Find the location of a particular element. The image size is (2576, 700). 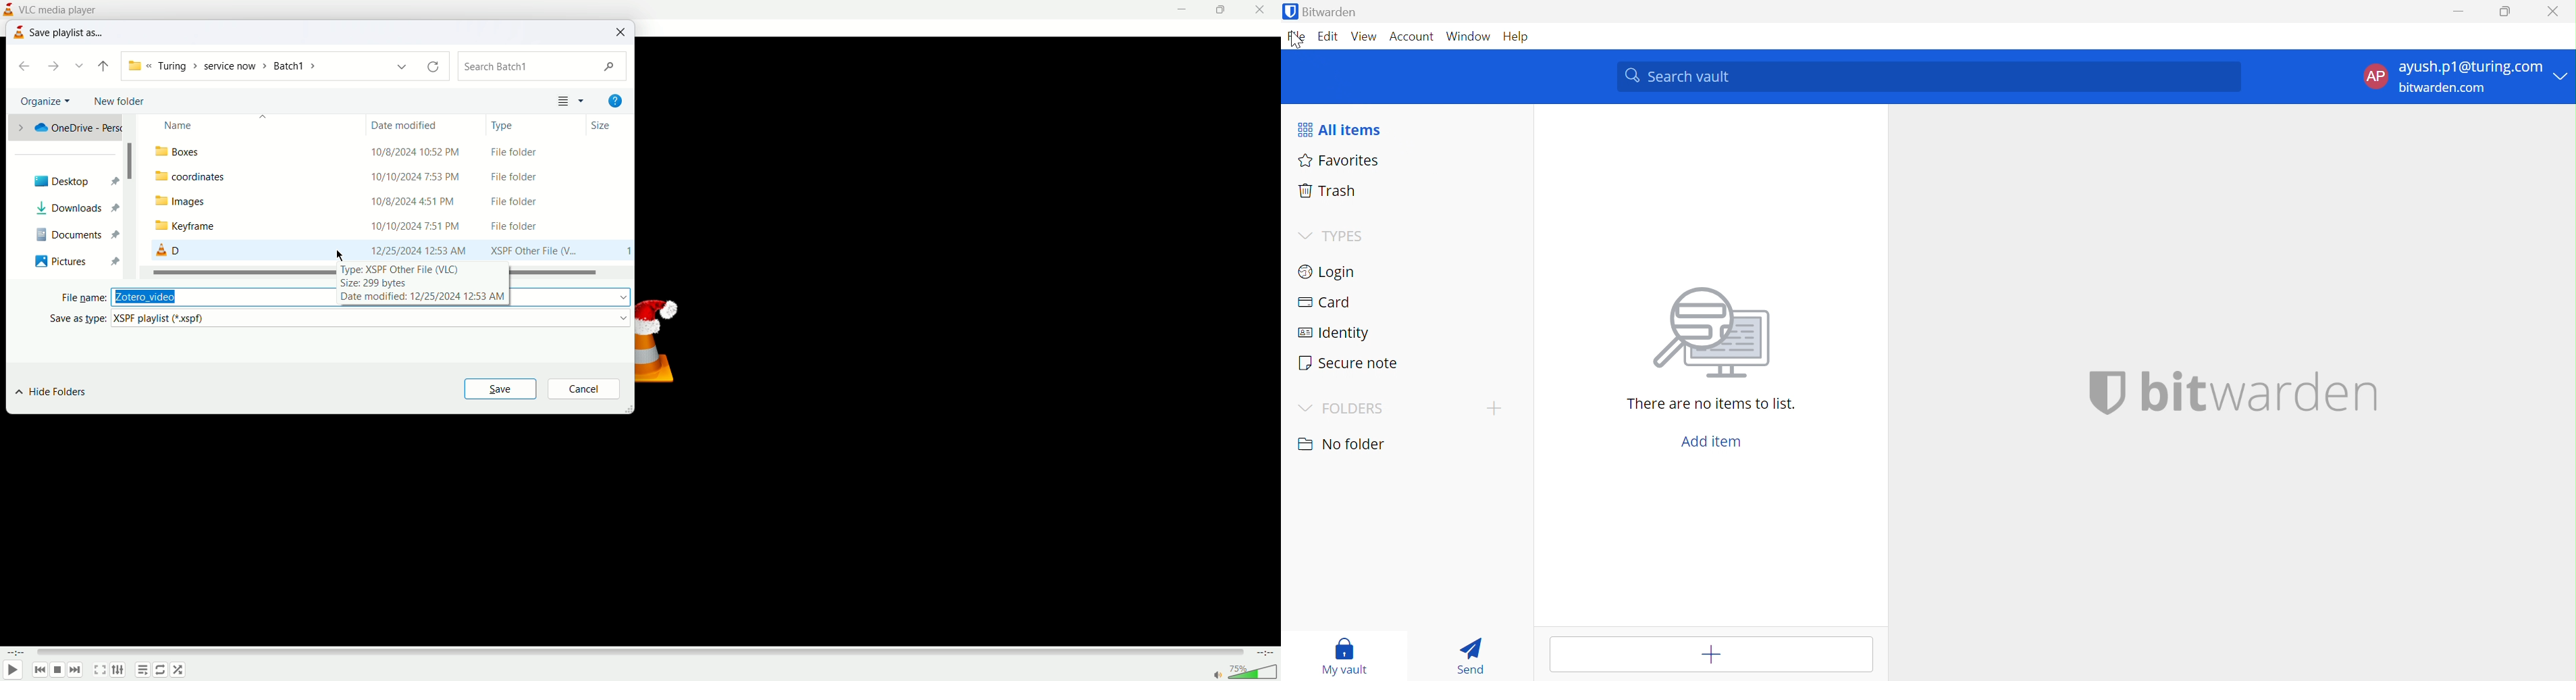

Dates is located at coordinates (418, 202).